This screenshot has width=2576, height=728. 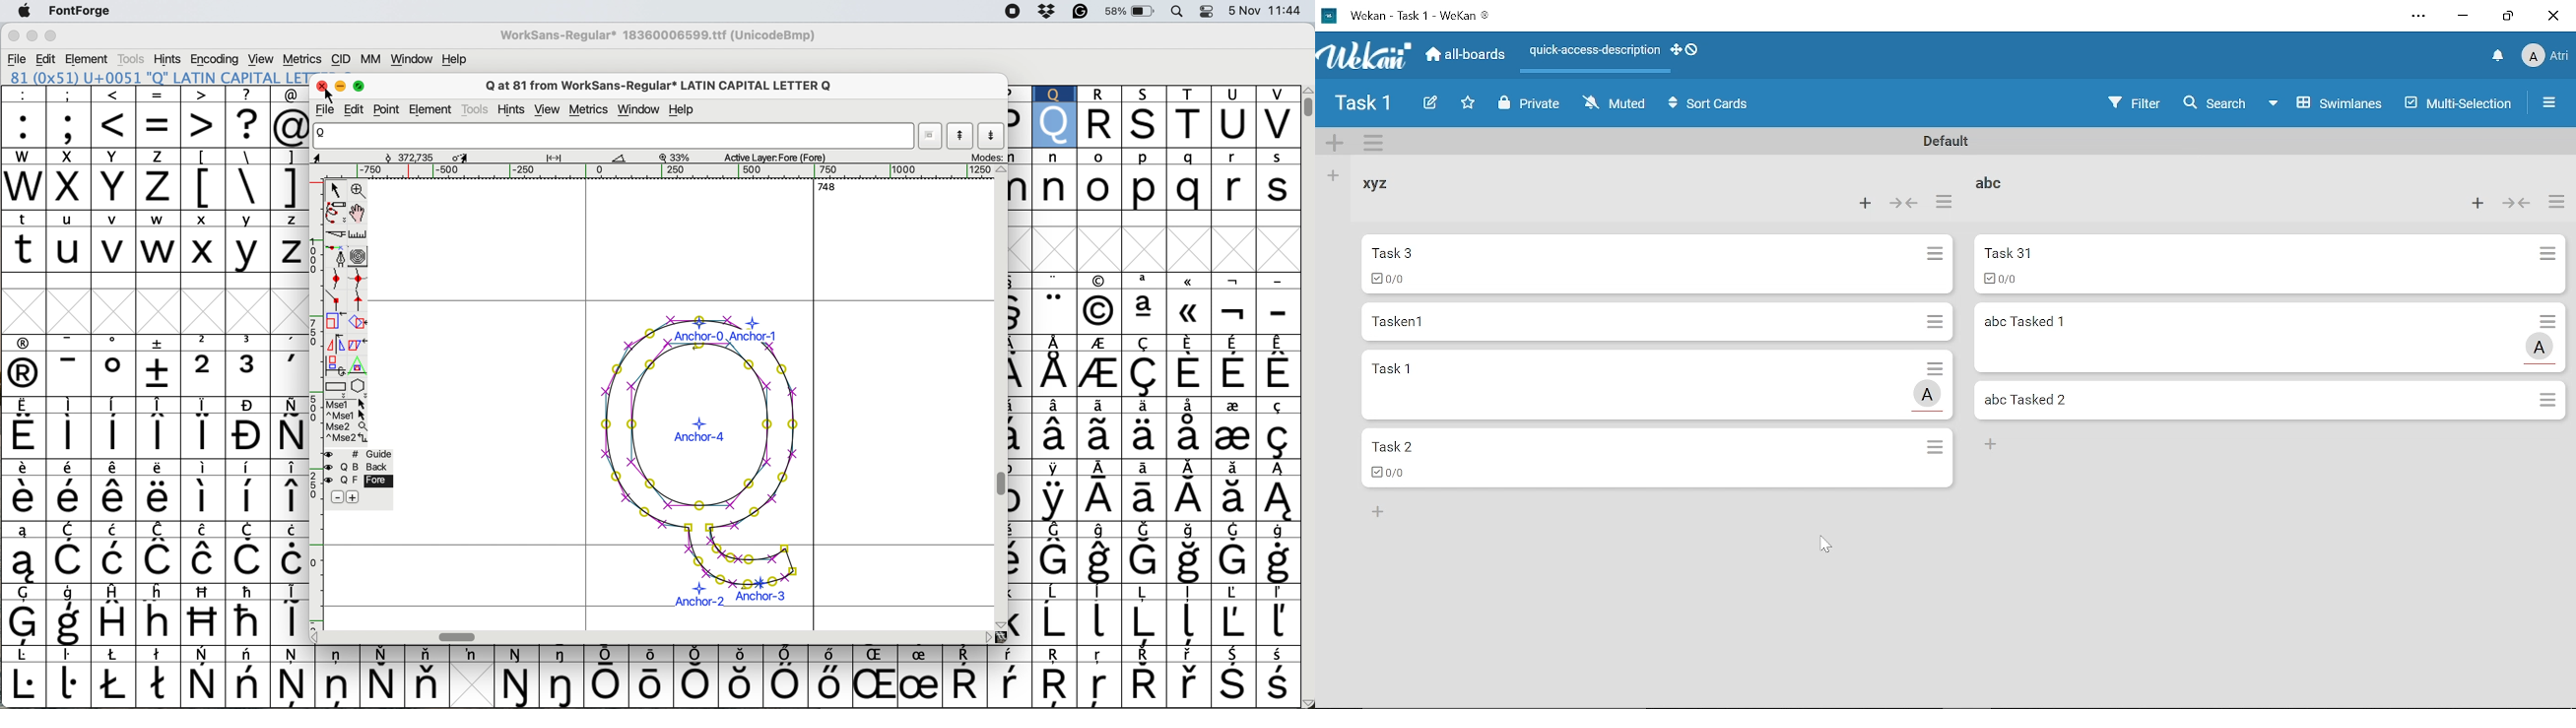 What do you see at coordinates (662, 34) in the screenshot?
I see `WorkSans-Regular* 18360006599.ttf (UnicodeBmp)` at bounding box center [662, 34].